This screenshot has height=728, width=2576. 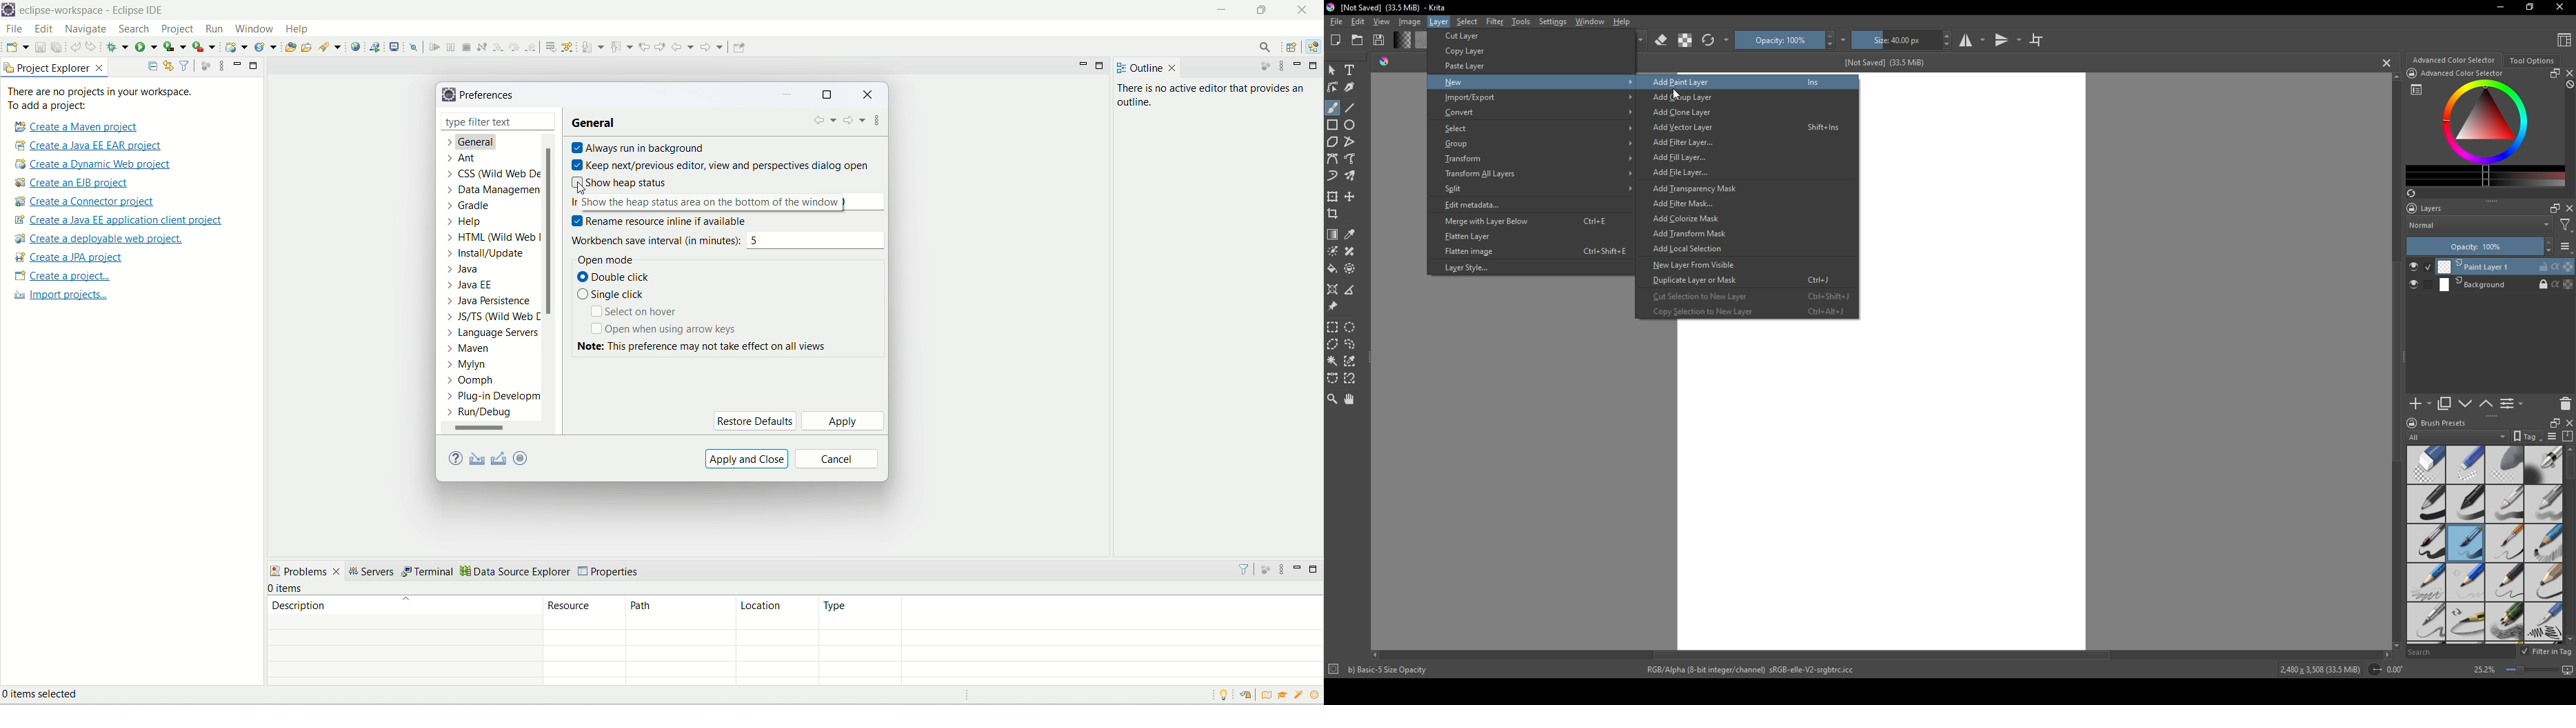 What do you see at coordinates (2569, 468) in the screenshot?
I see `scroll bar` at bounding box center [2569, 468].